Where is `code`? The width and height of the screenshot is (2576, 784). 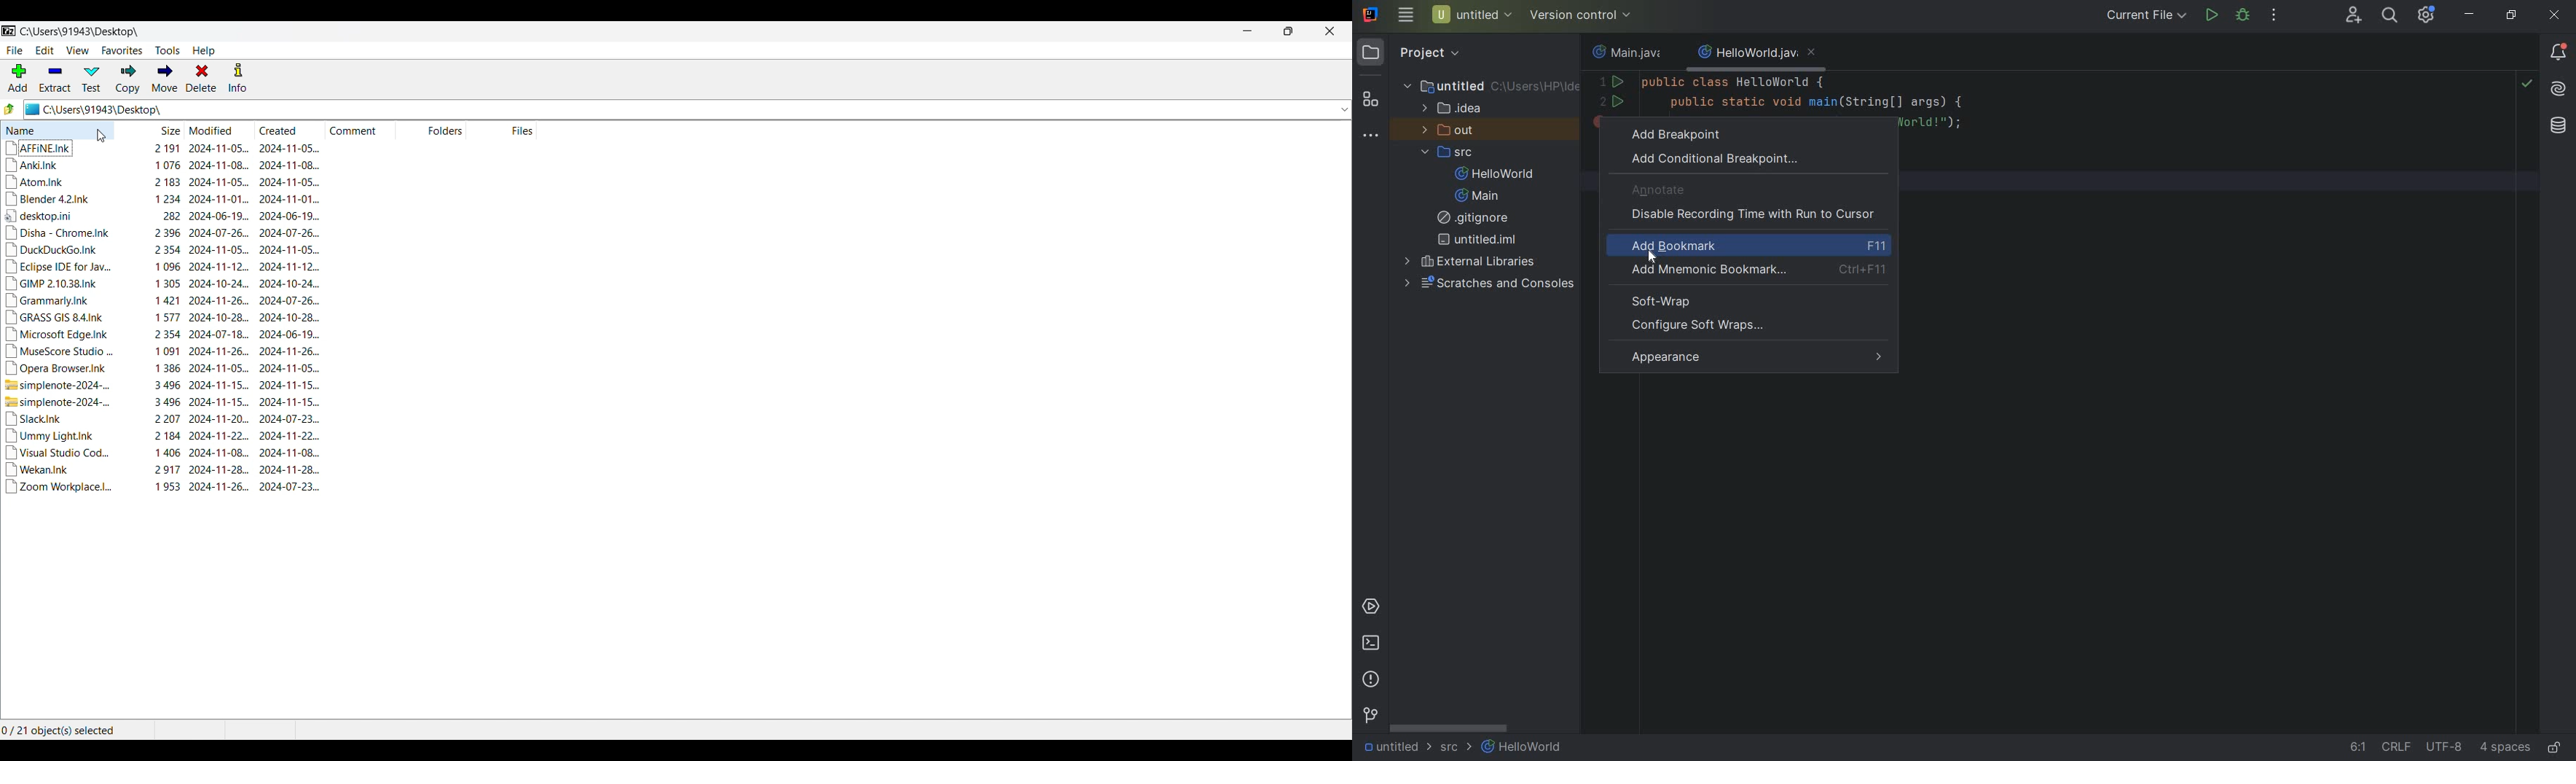 code is located at coordinates (1788, 91).